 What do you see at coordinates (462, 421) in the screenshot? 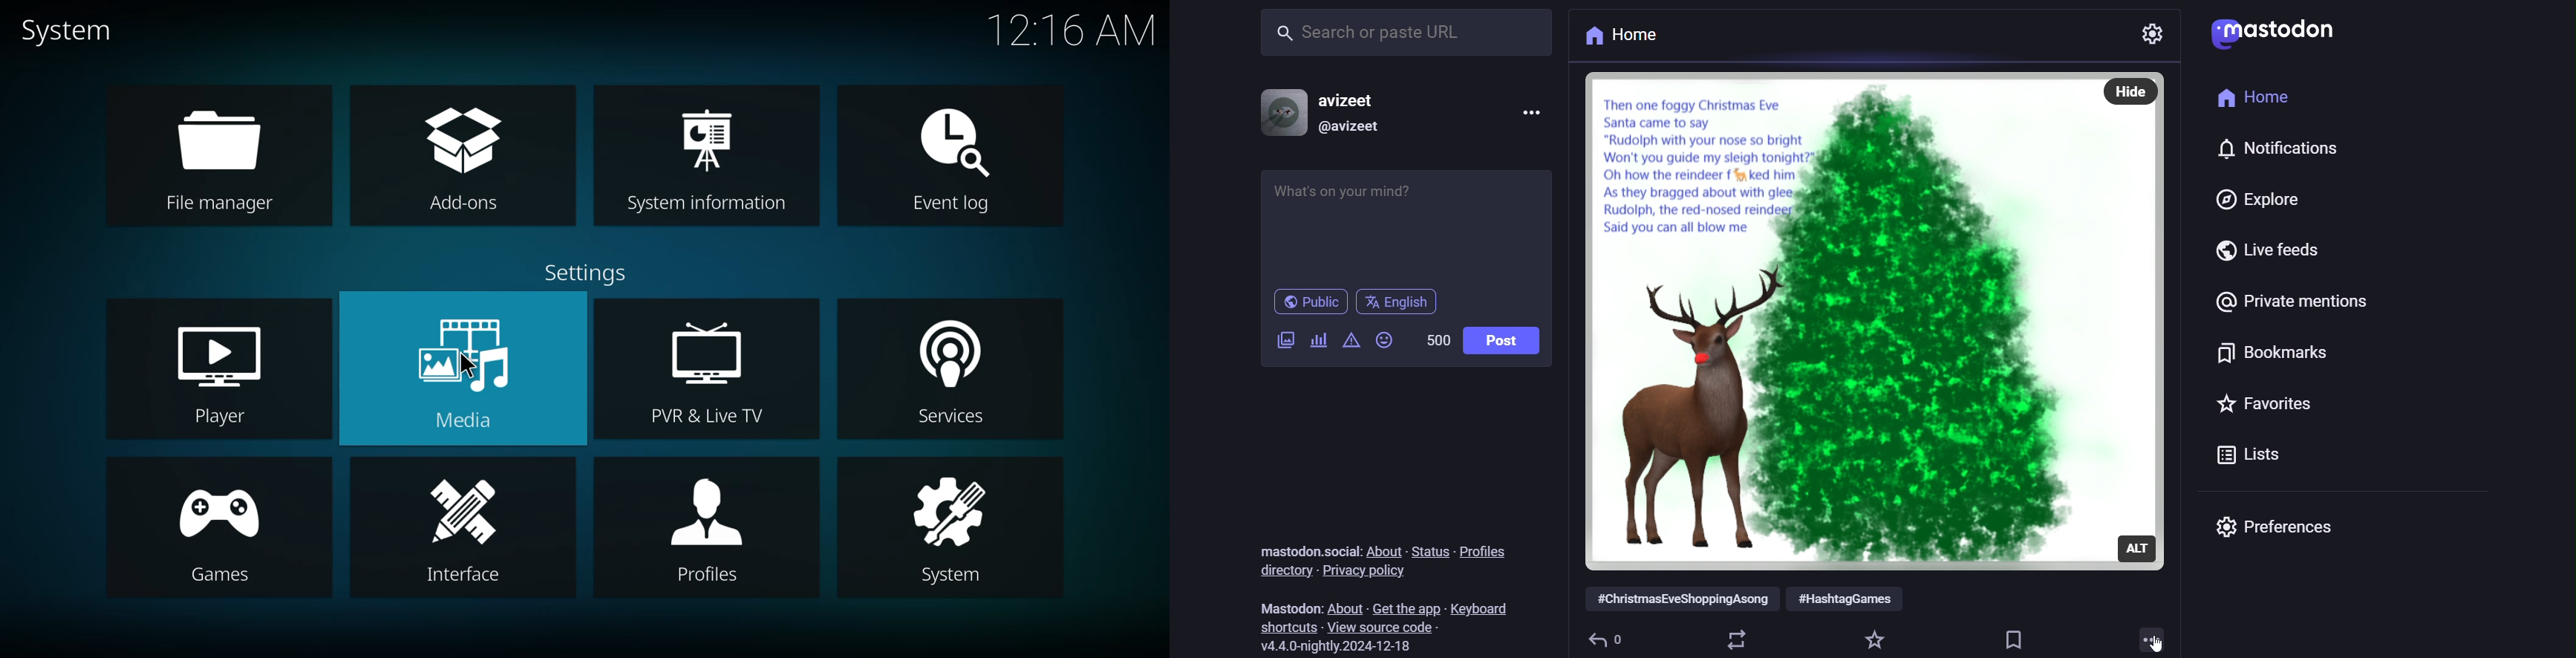
I see `Media` at bounding box center [462, 421].